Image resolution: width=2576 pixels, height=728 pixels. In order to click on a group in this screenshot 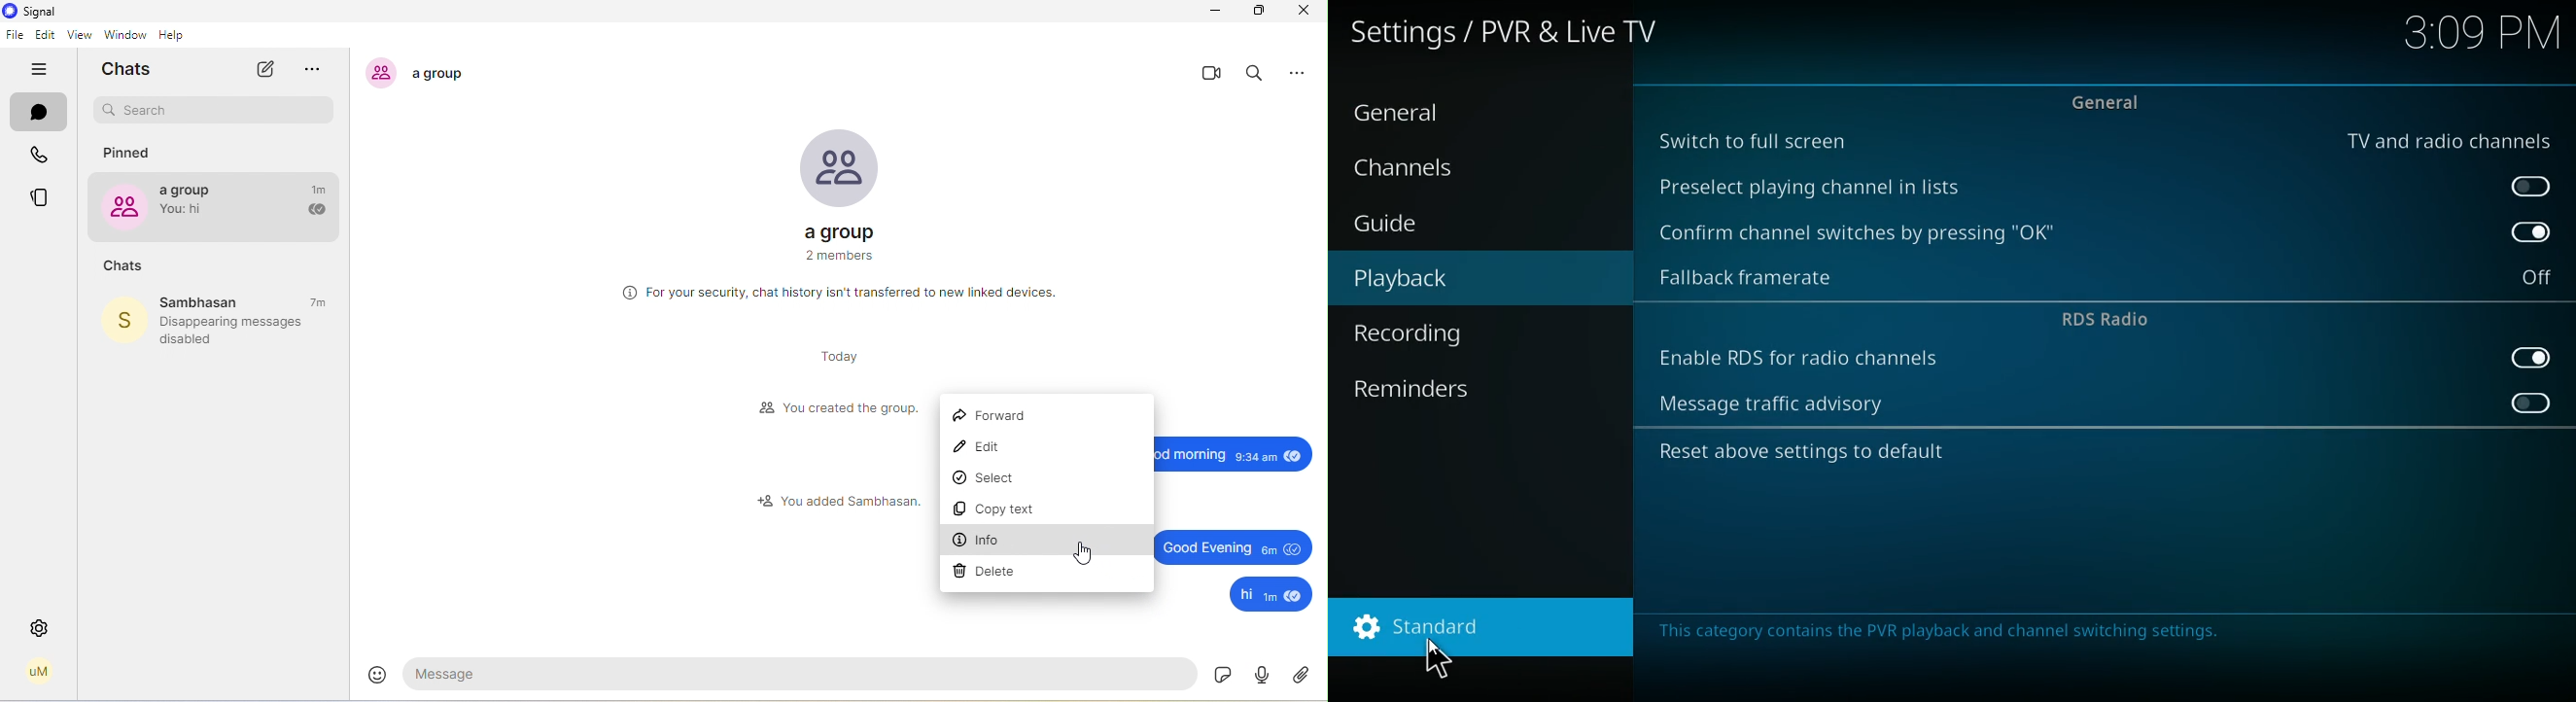, I will do `click(426, 73)`.